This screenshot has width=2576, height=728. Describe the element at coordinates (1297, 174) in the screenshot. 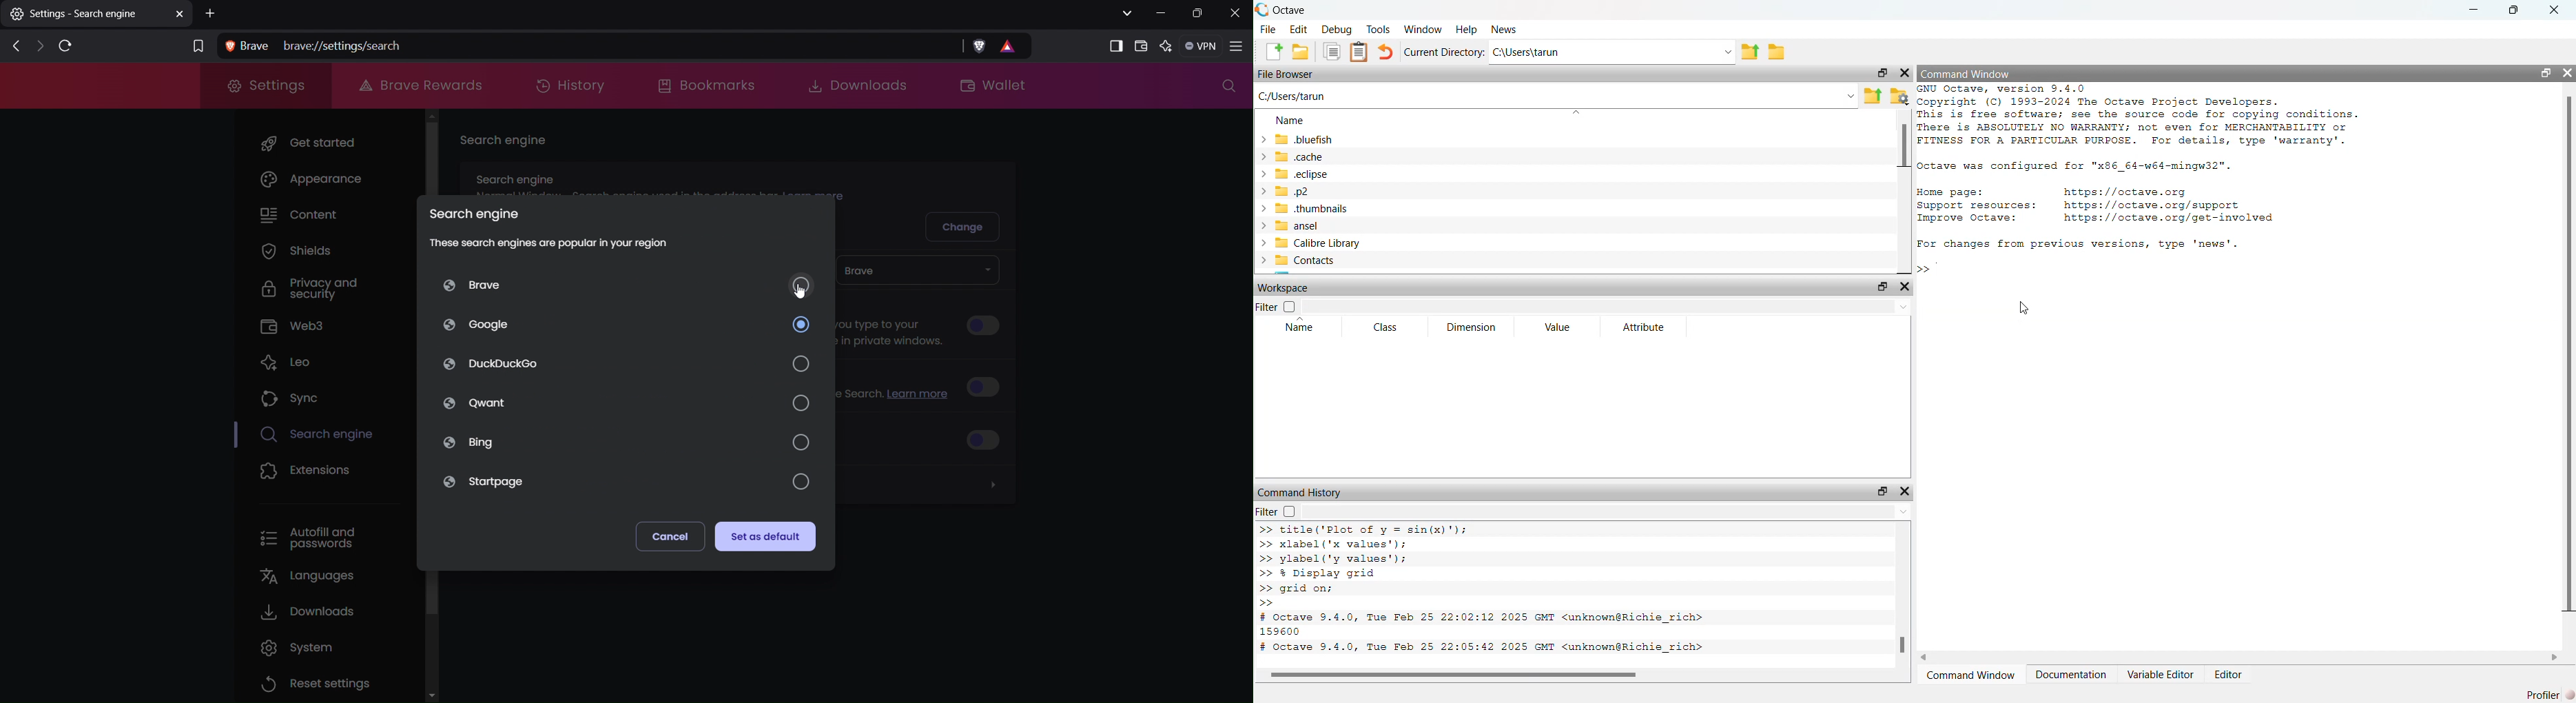

I see `.eclipse` at that location.